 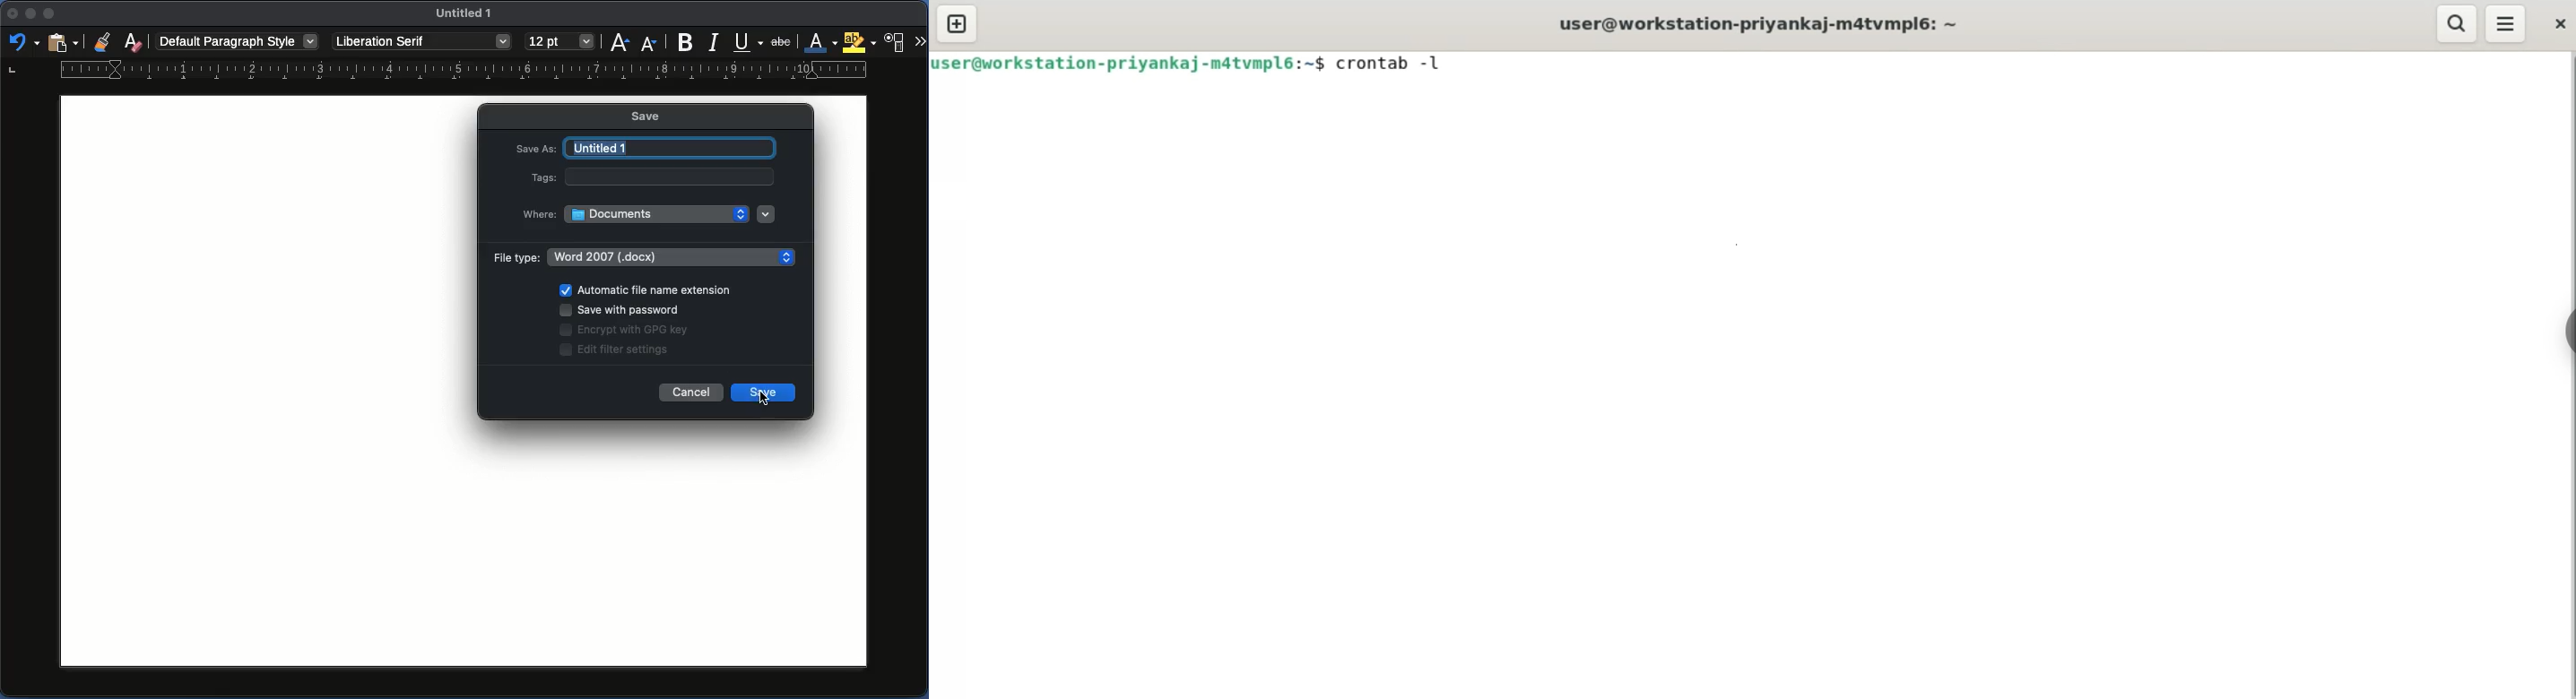 I want to click on Tags field, so click(x=669, y=177).